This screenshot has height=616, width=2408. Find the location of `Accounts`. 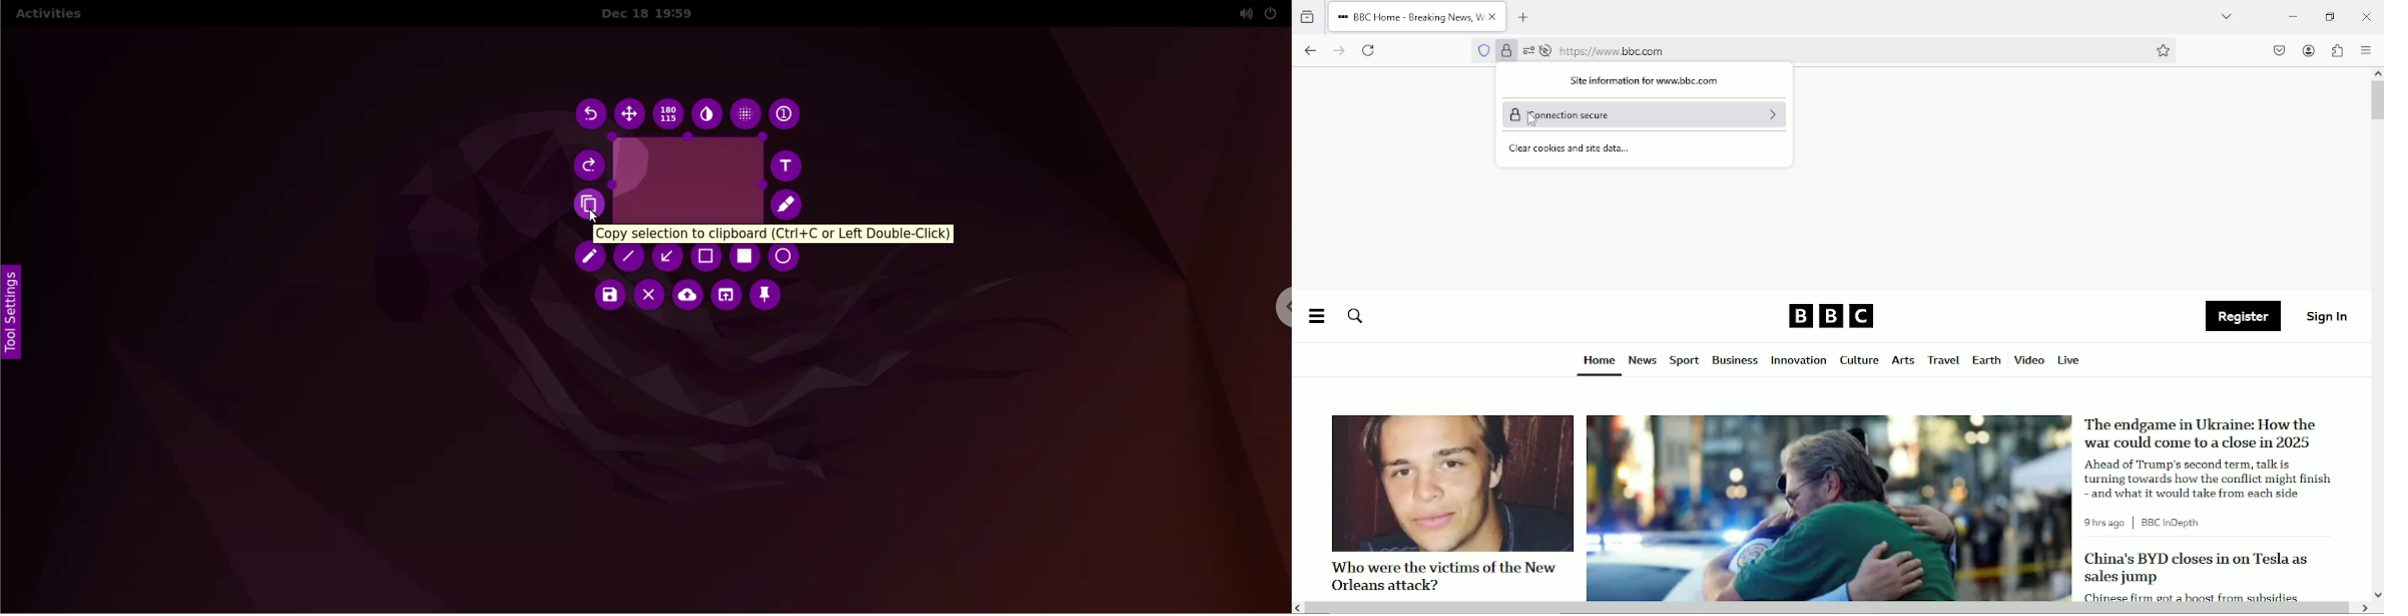

Accounts is located at coordinates (2307, 48).